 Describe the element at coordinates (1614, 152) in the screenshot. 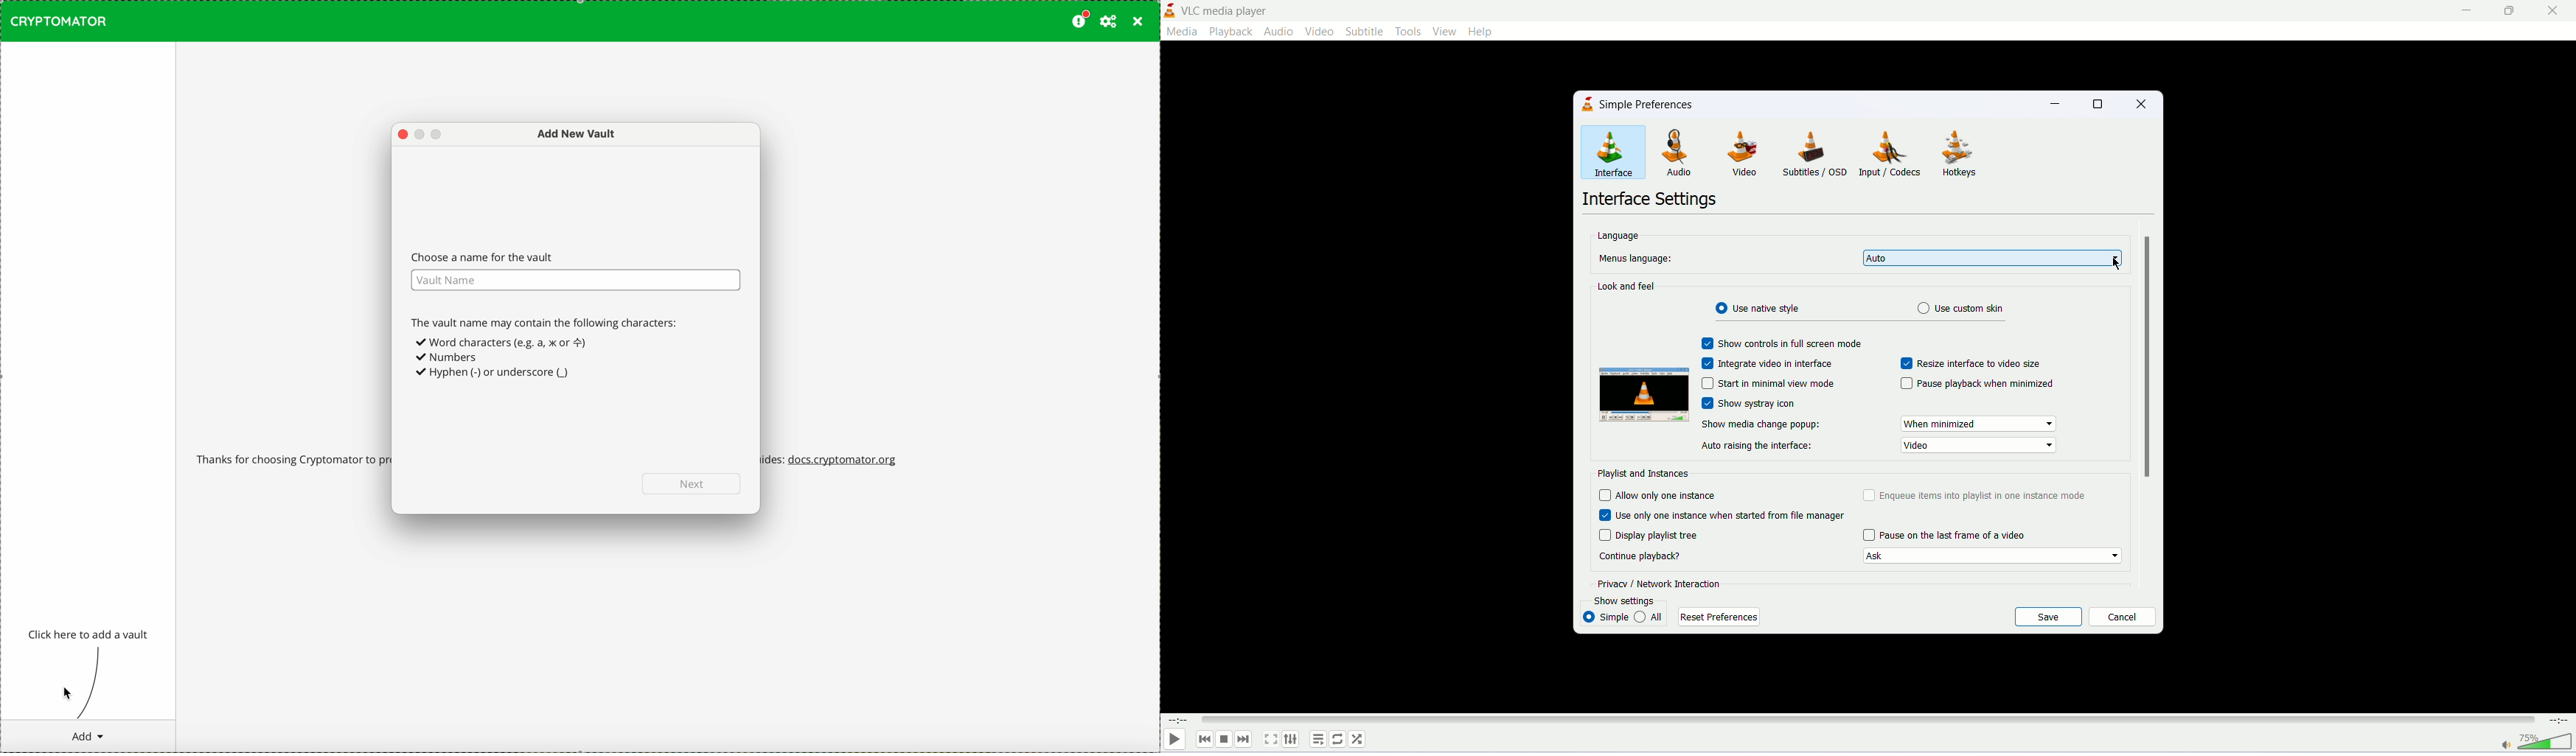

I see `interface` at that location.